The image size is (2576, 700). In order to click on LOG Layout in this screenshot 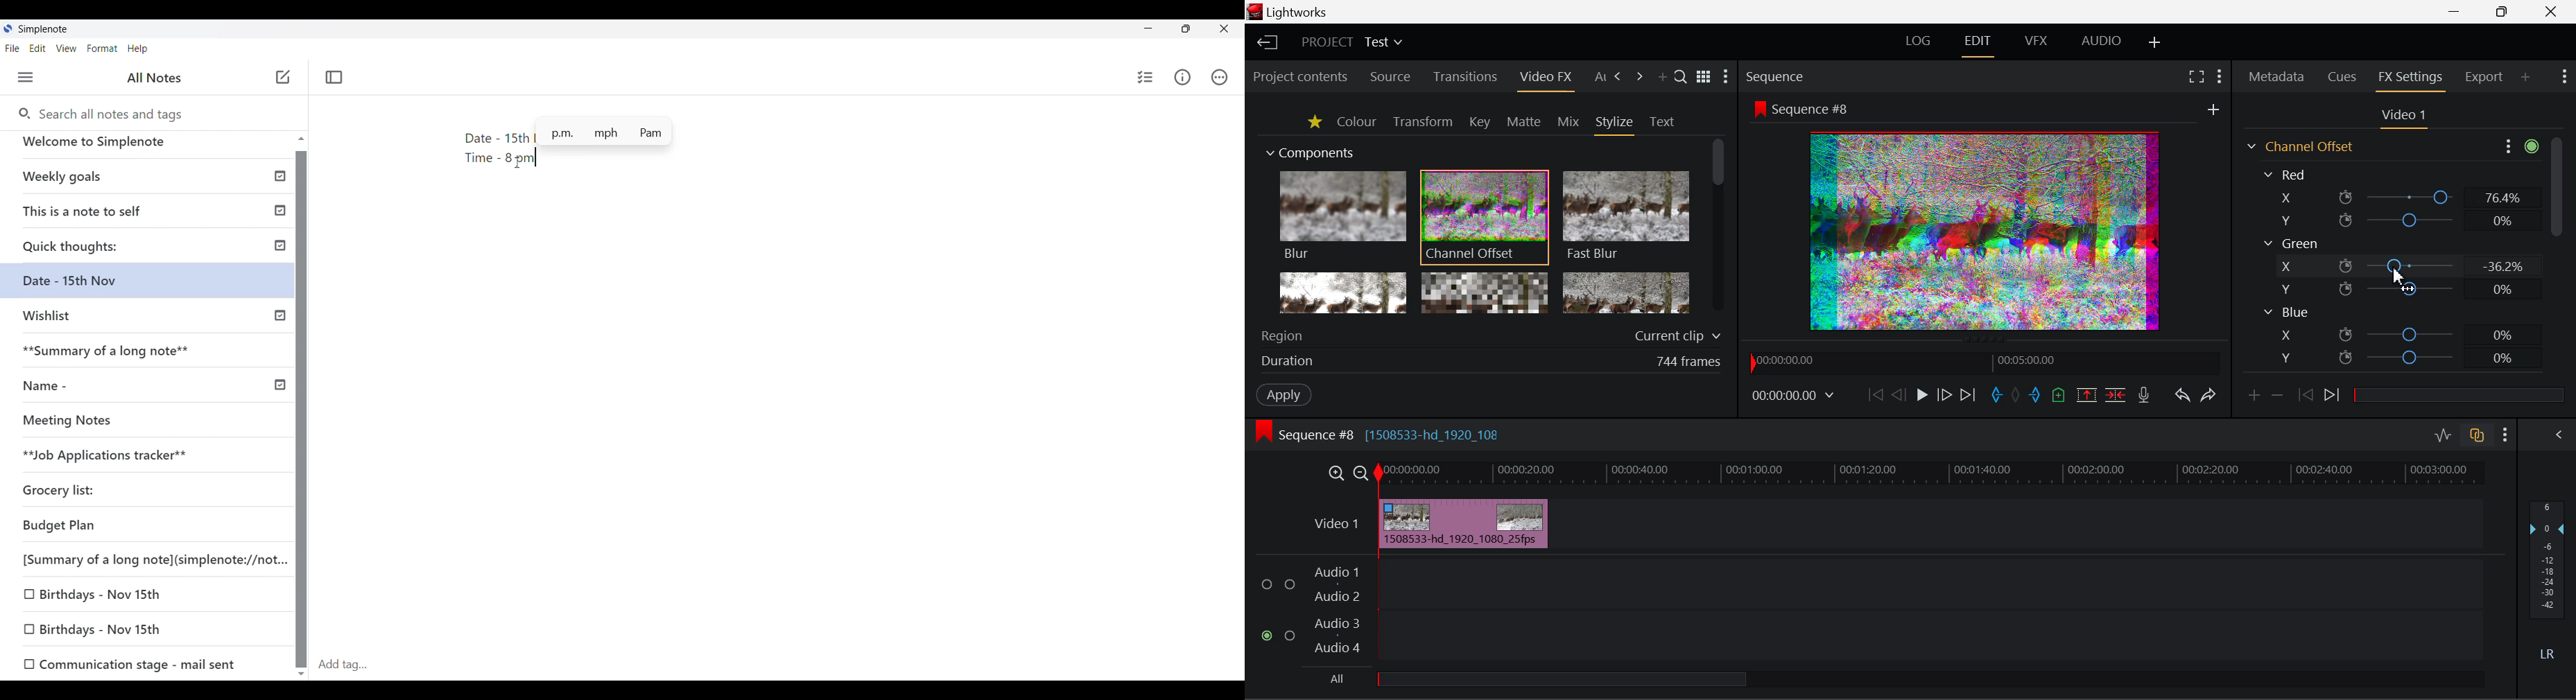, I will do `click(1919, 44)`.